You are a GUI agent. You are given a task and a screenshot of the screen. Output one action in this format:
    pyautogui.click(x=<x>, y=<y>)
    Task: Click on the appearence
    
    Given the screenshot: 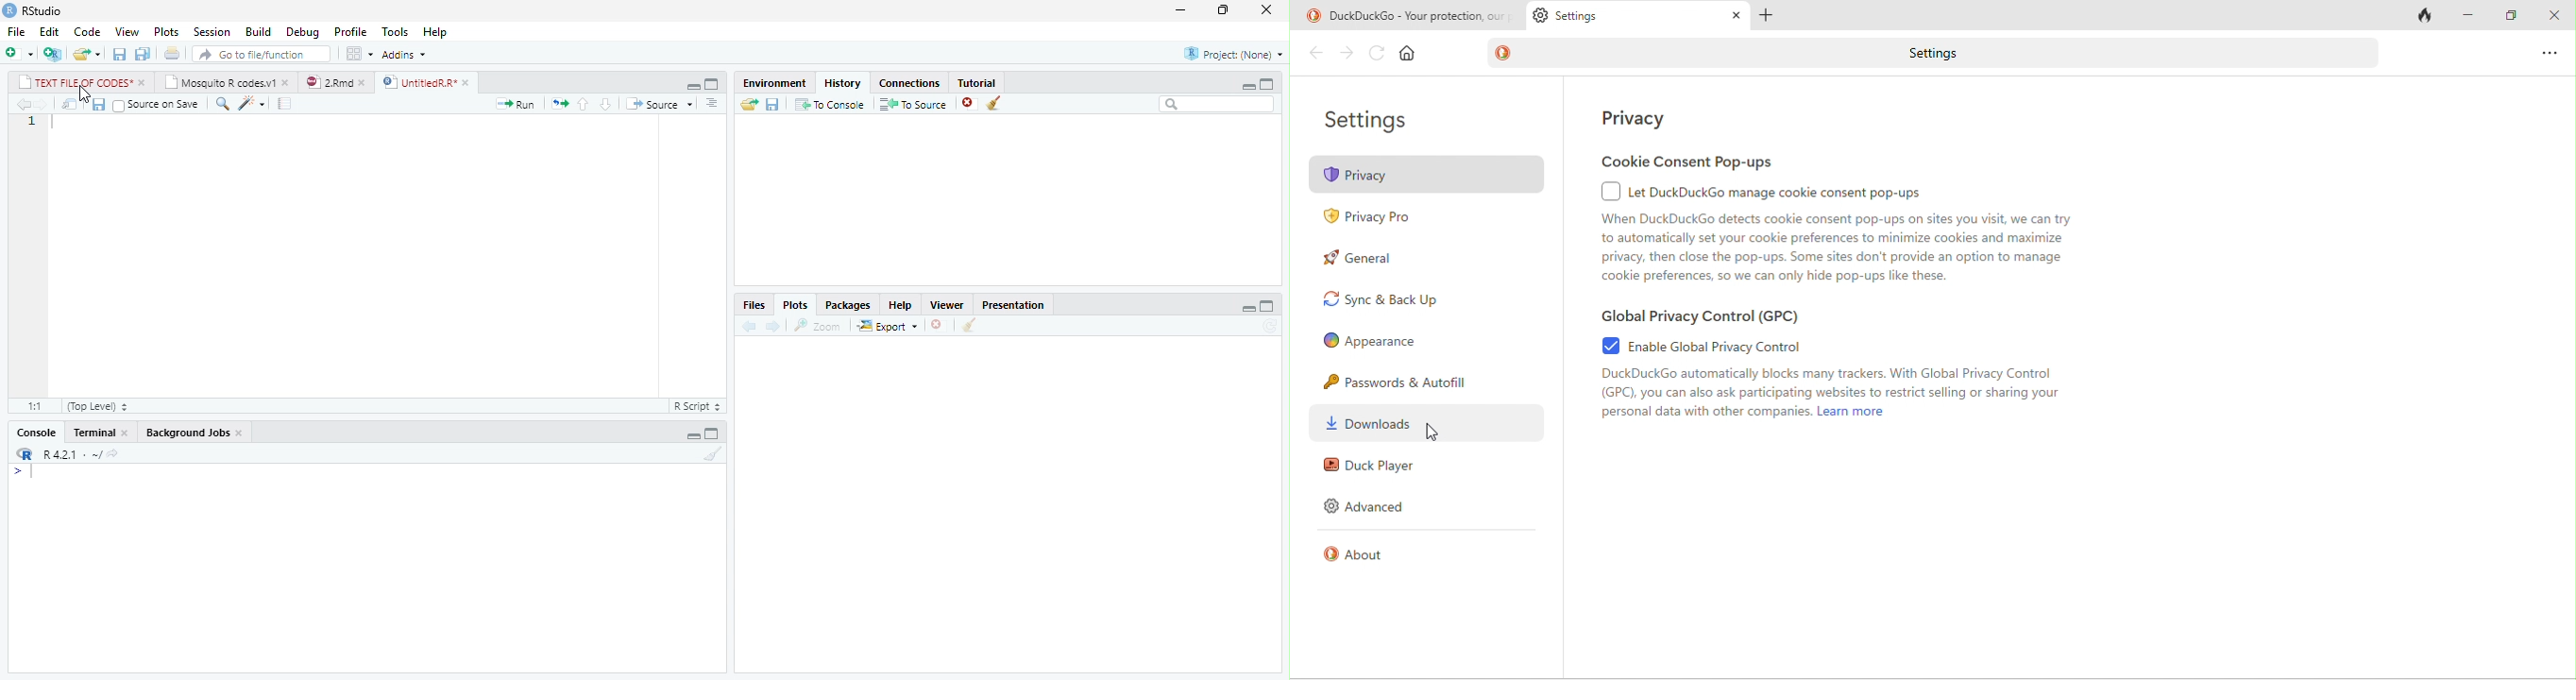 What is the action you would take?
    pyautogui.click(x=1382, y=341)
    